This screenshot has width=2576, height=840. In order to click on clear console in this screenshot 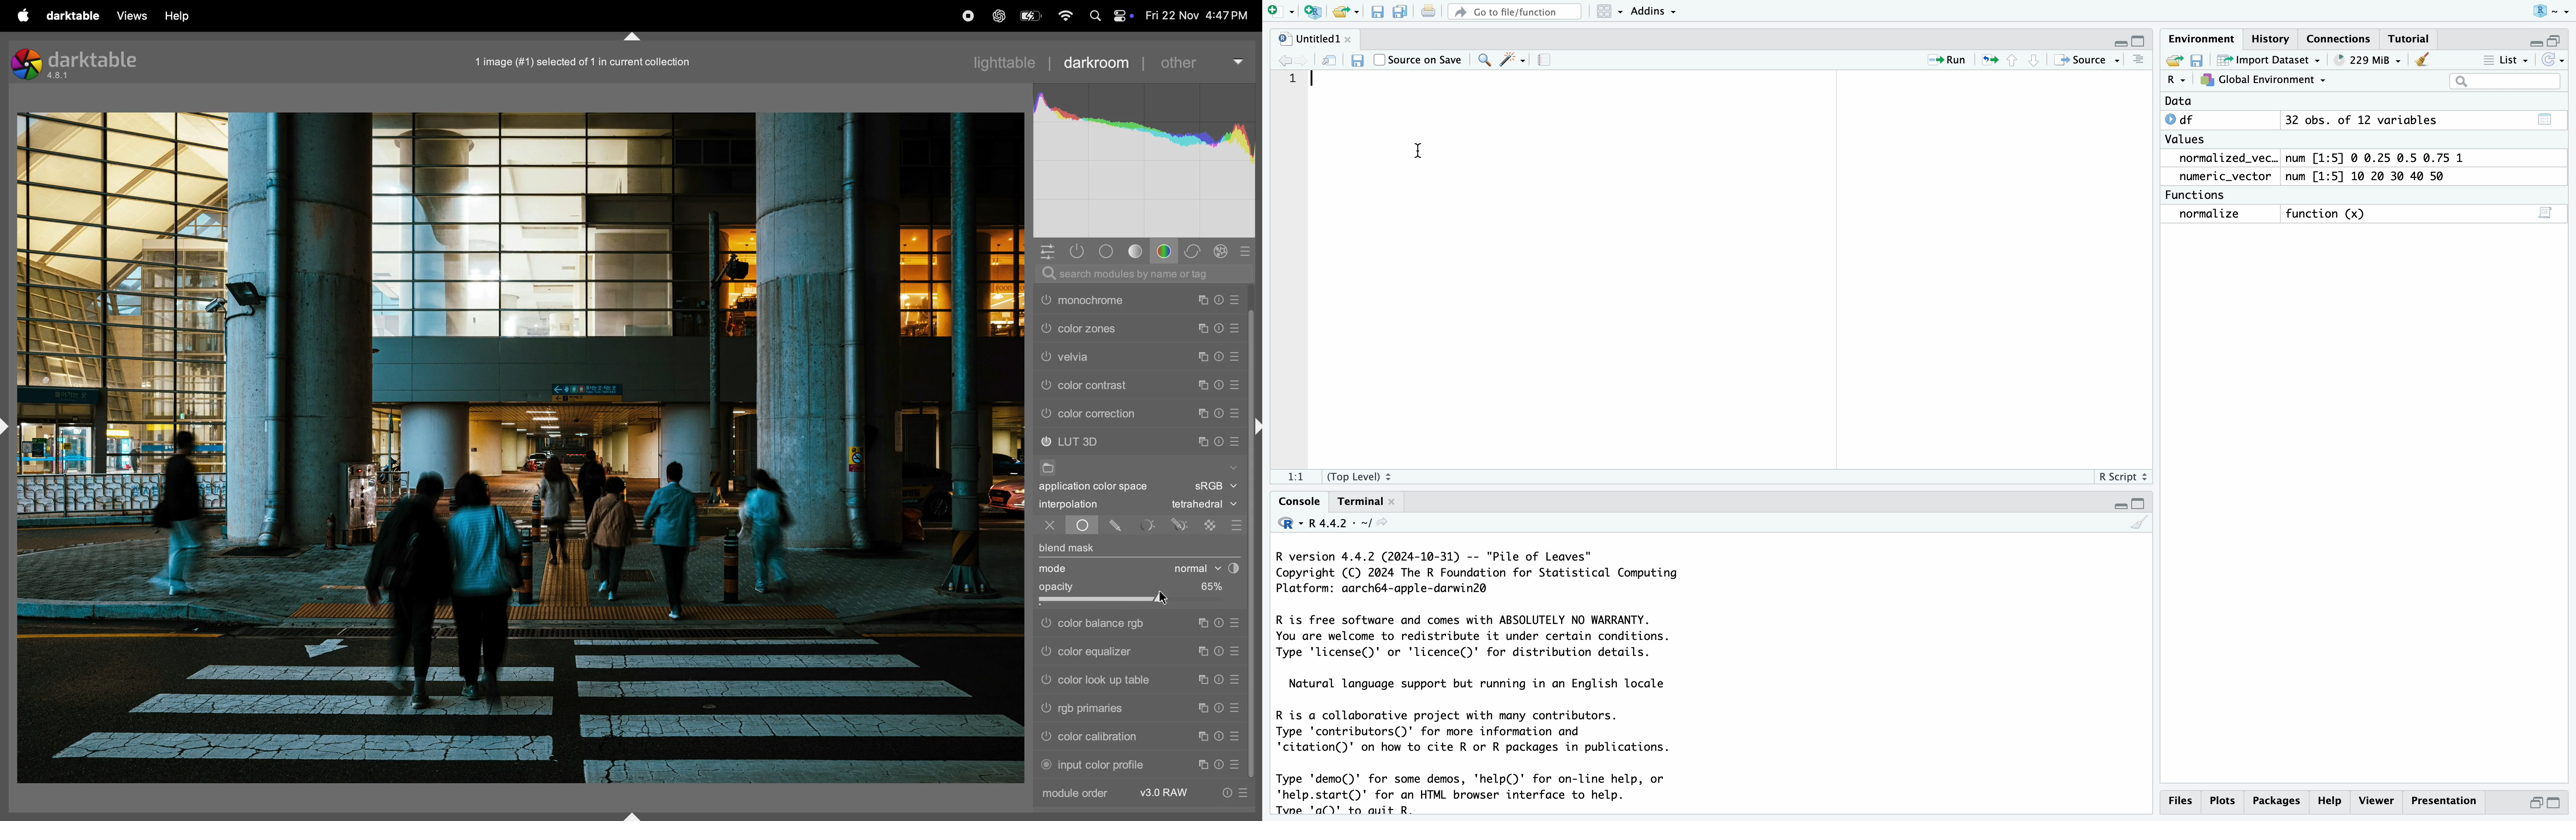, I will do `click(2139, 525)`.